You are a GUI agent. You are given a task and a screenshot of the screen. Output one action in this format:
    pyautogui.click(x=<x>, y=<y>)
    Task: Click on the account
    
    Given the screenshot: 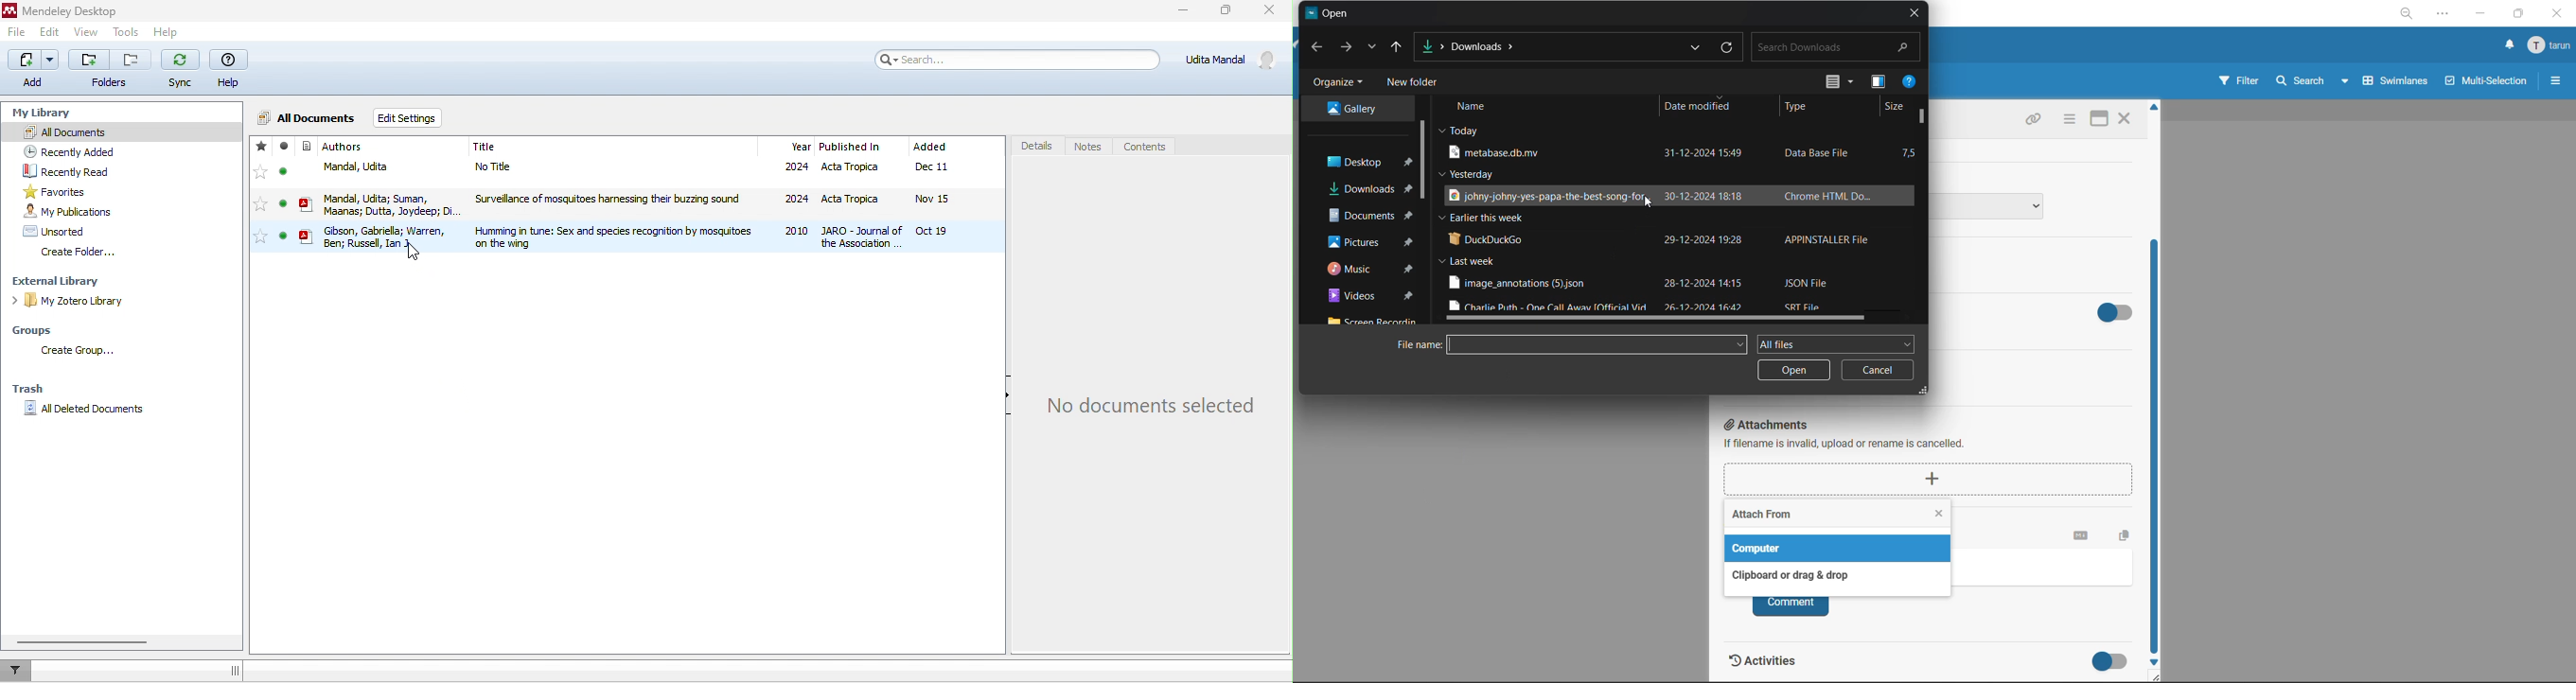 What is the action you would take?
    pyautogui.click(x=1228, y=65)
    